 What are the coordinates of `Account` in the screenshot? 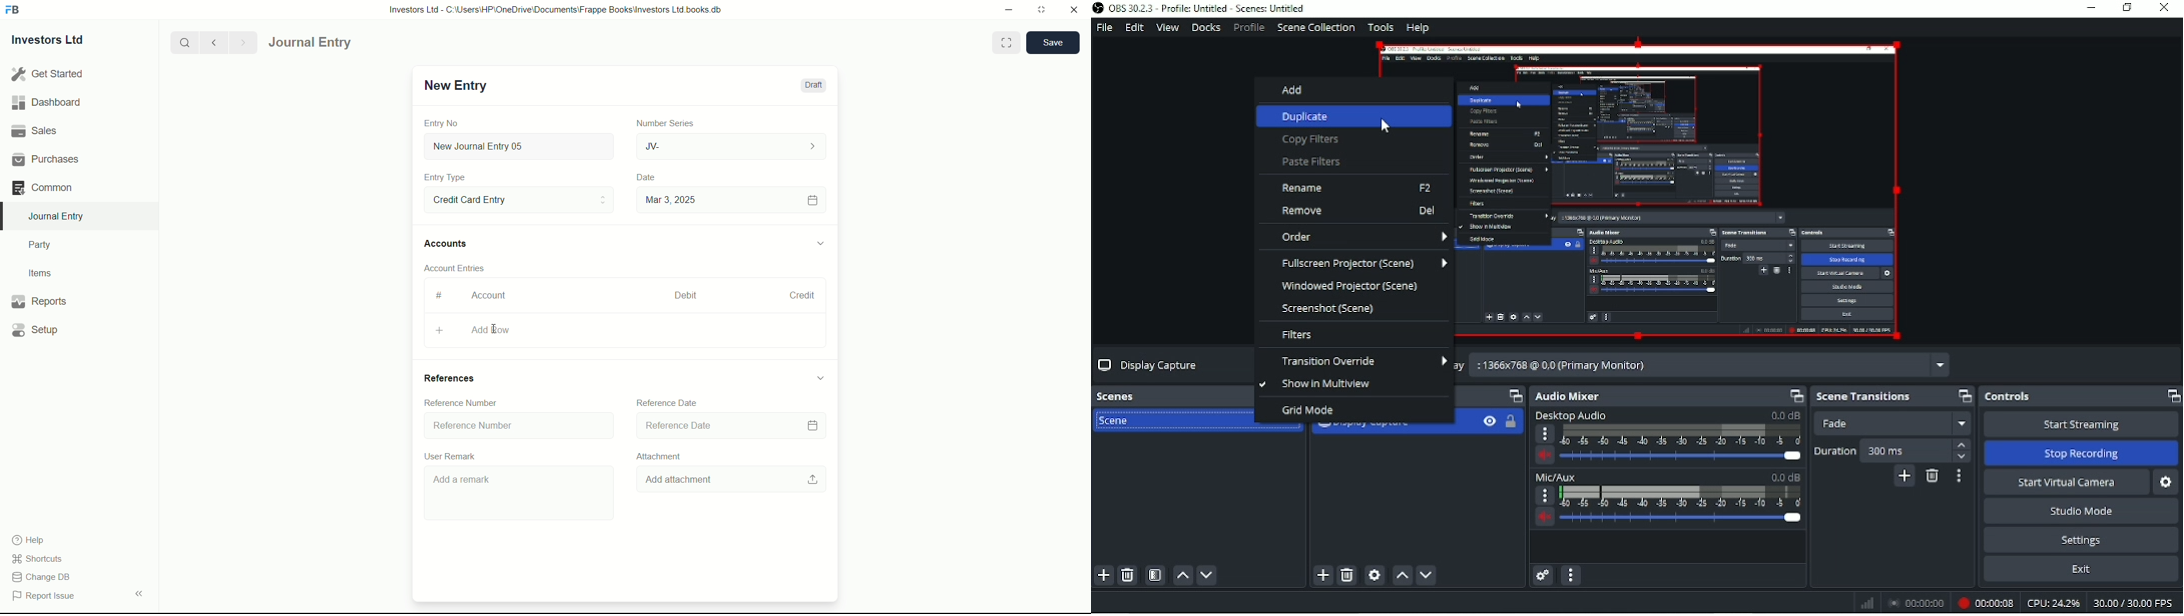 It's located at (489, 295).